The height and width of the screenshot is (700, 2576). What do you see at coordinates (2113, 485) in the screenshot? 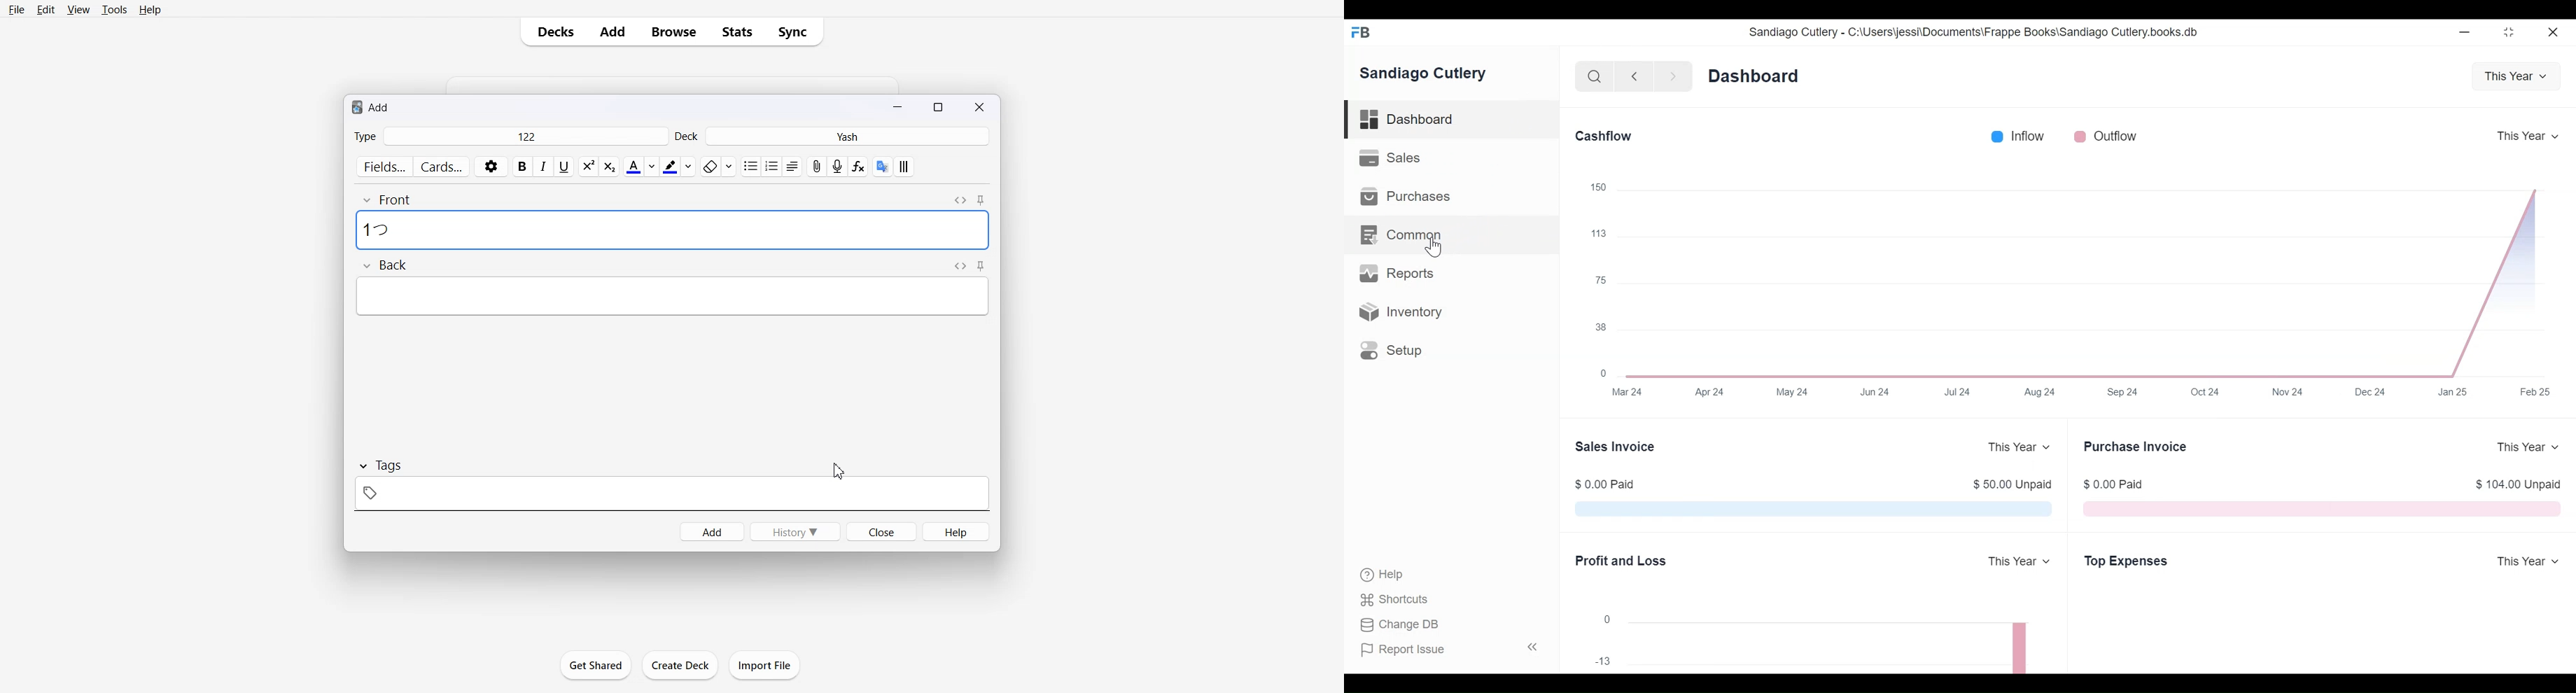
I see `$0.00 Paid` at bounding box center [2113, 485].